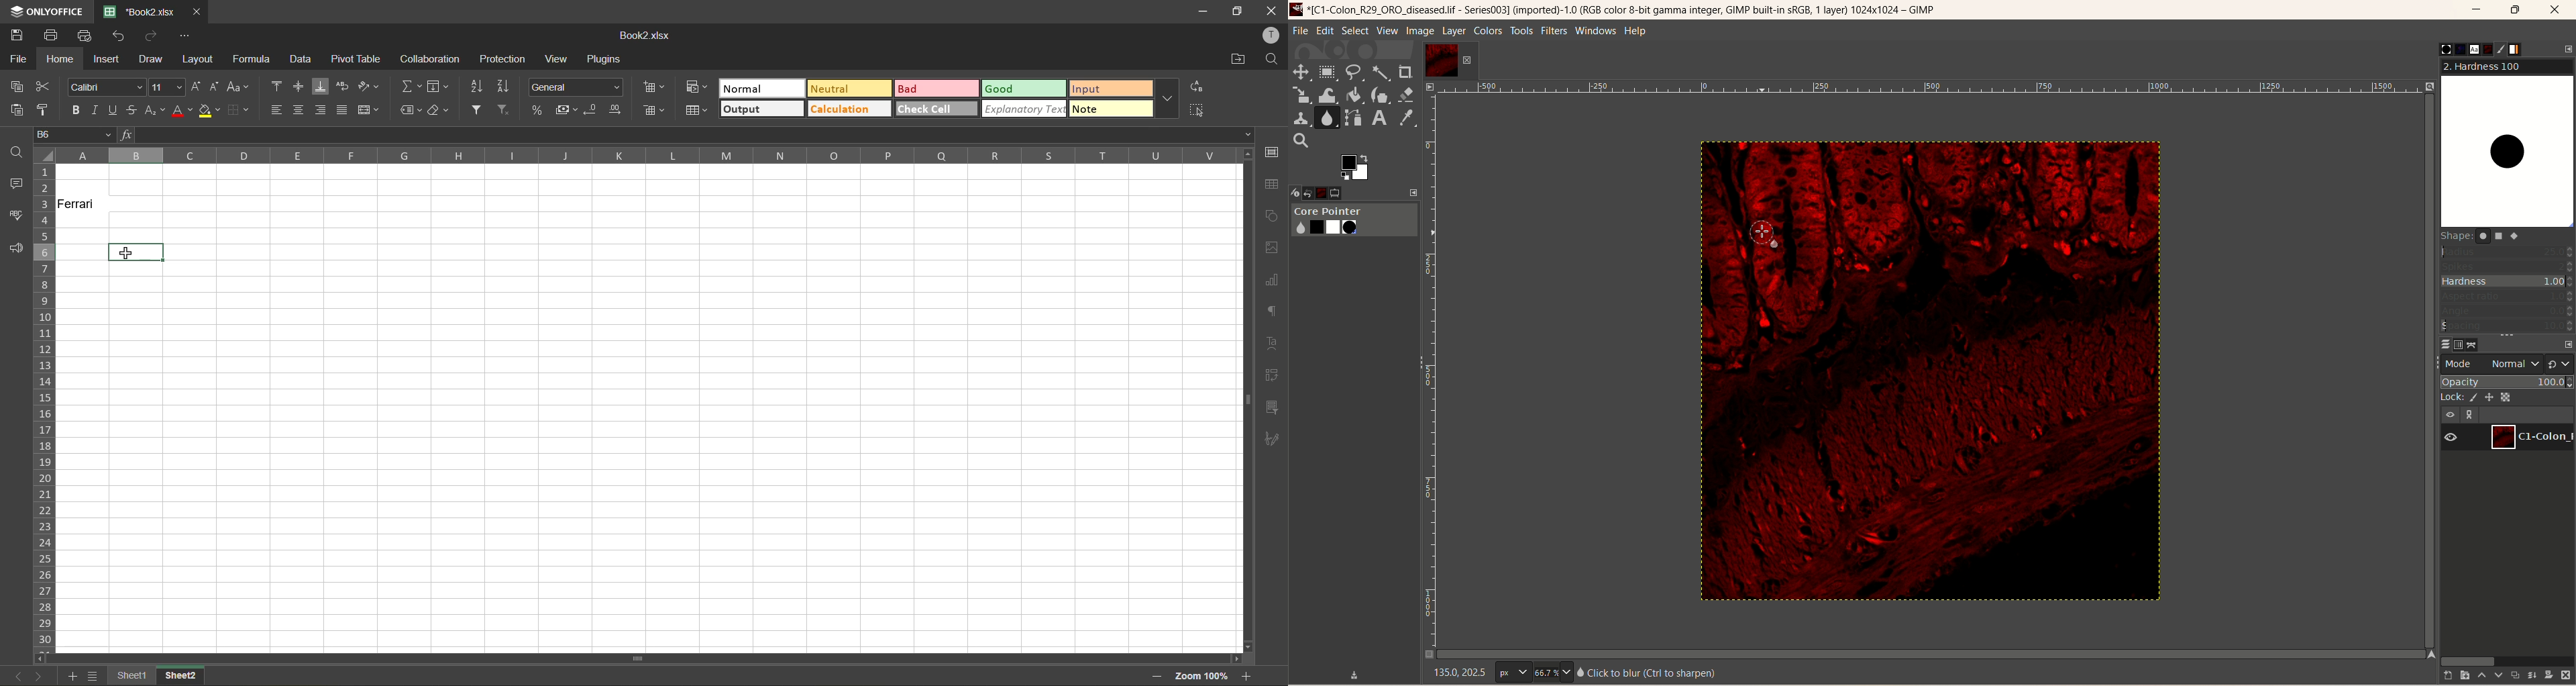  What do you see at coordinates (2455, 437) in the screenshot?
I see `visibility` at bounding box center [2455, 437].